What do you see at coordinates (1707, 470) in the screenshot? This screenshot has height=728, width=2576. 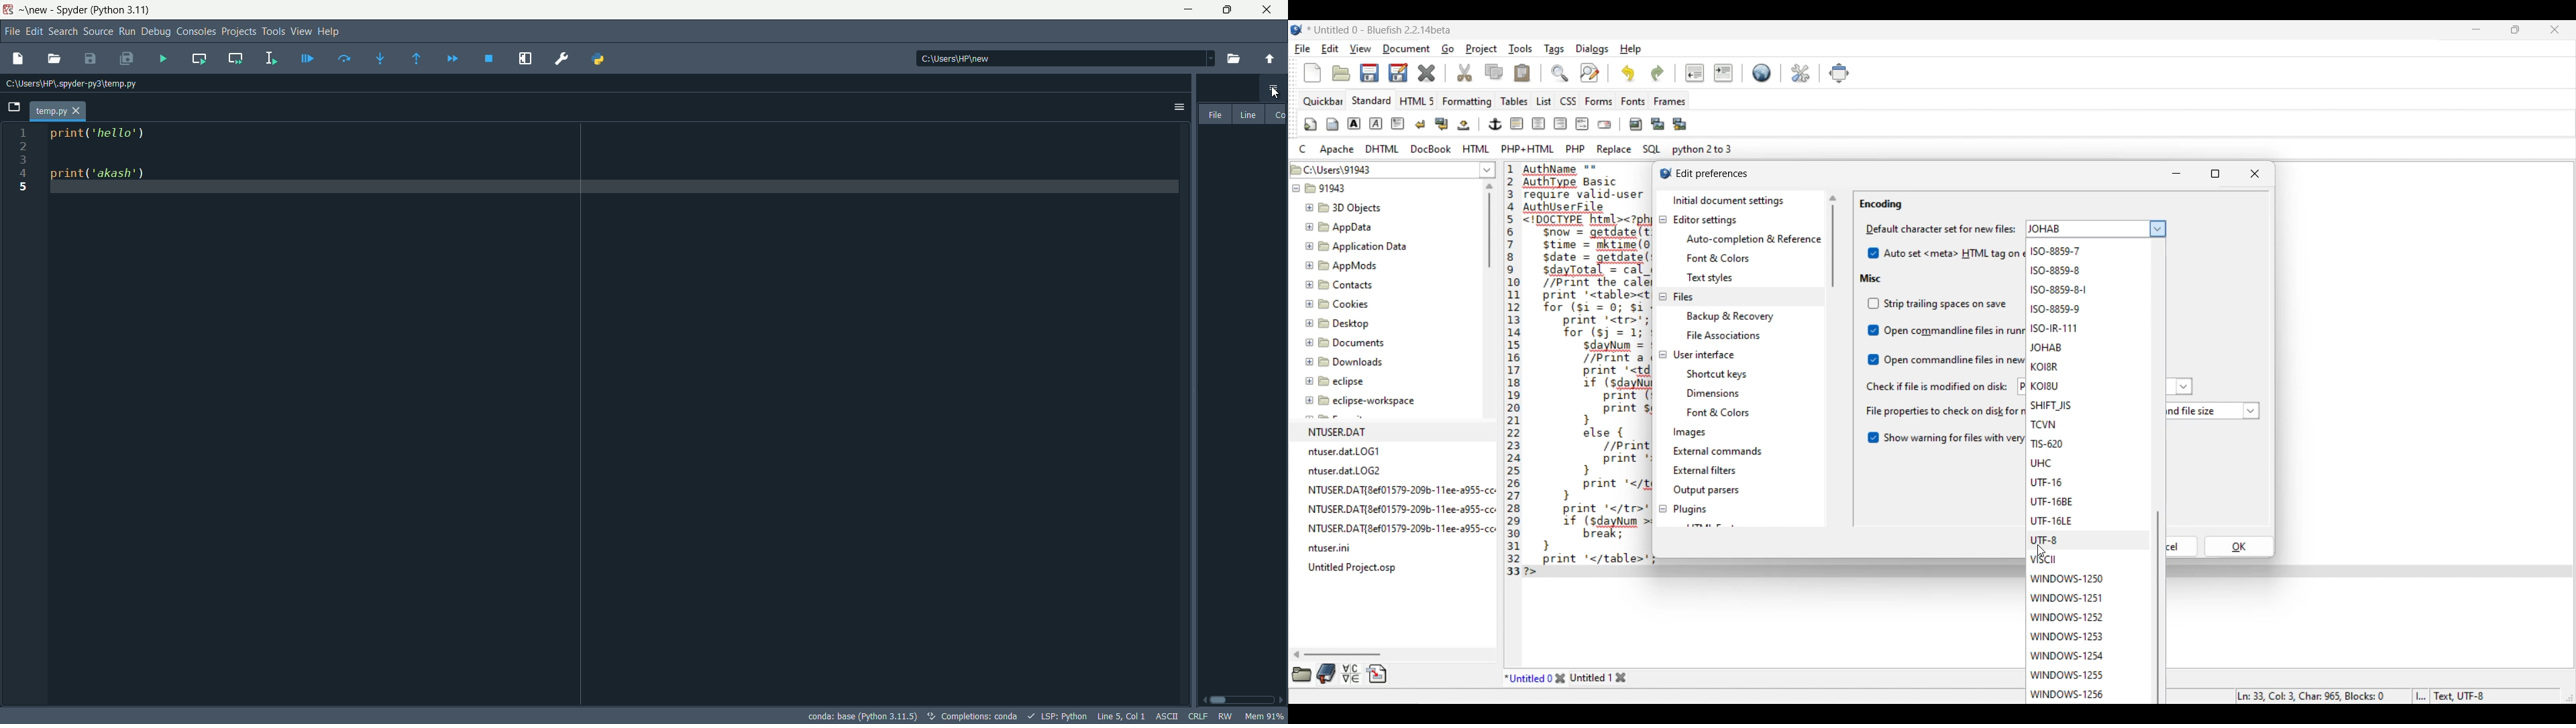 I see `External filters` at bounding box center [1707, 470].